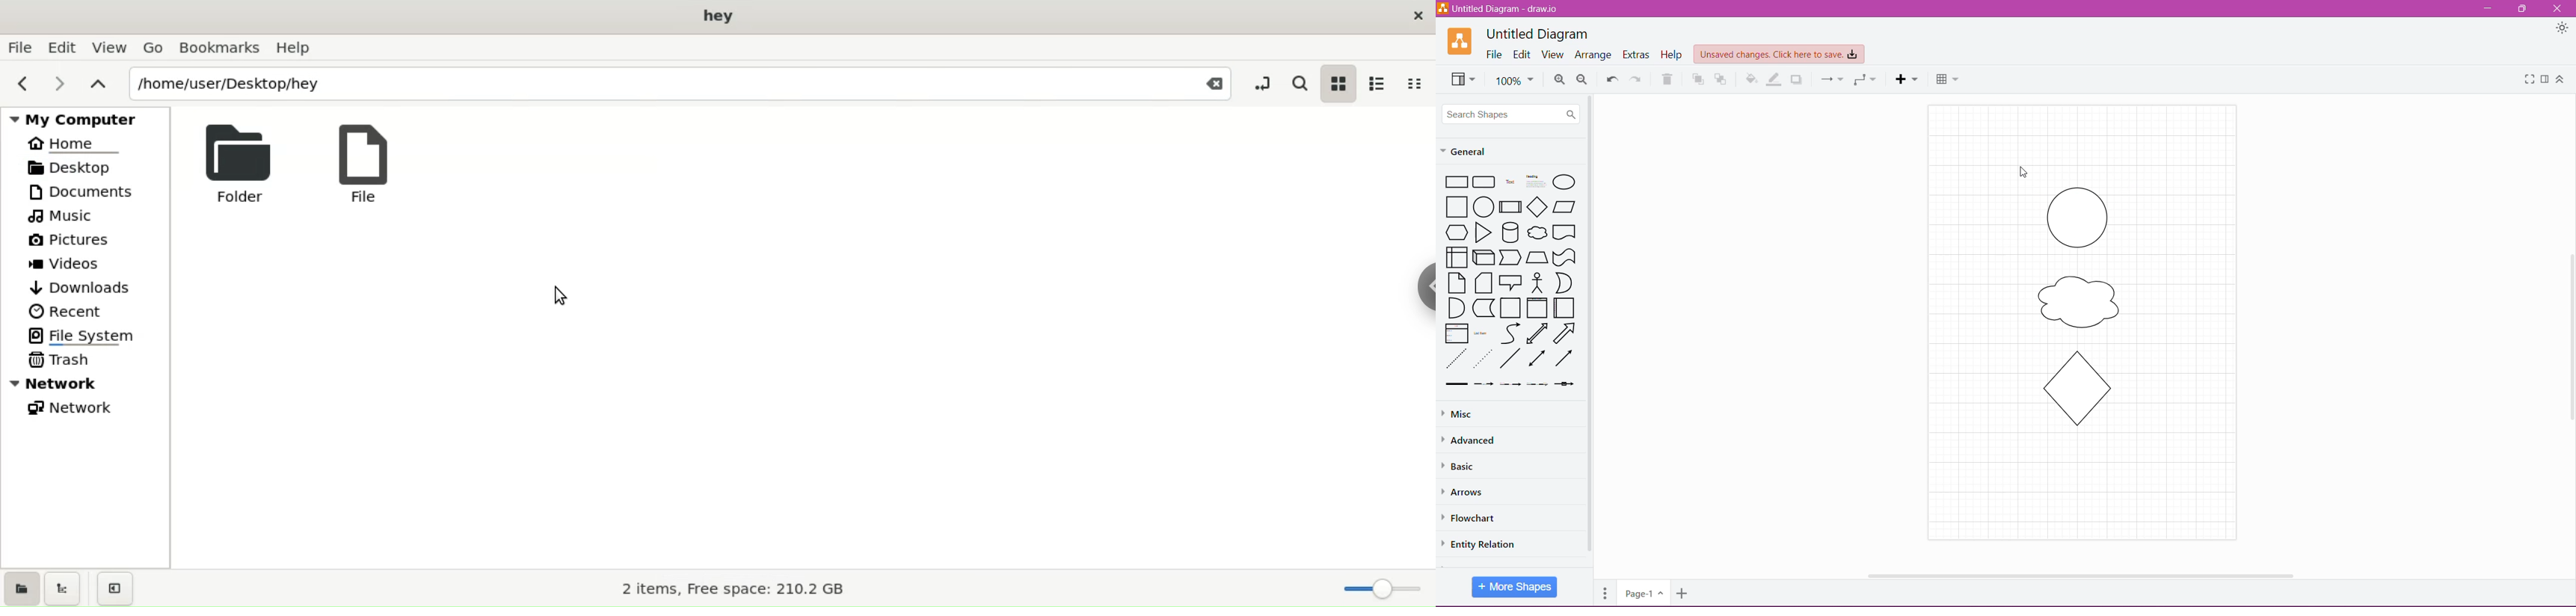 The height and width of the screenshot is (616, 2576). I want to click on Undo, so click(1611, 78).